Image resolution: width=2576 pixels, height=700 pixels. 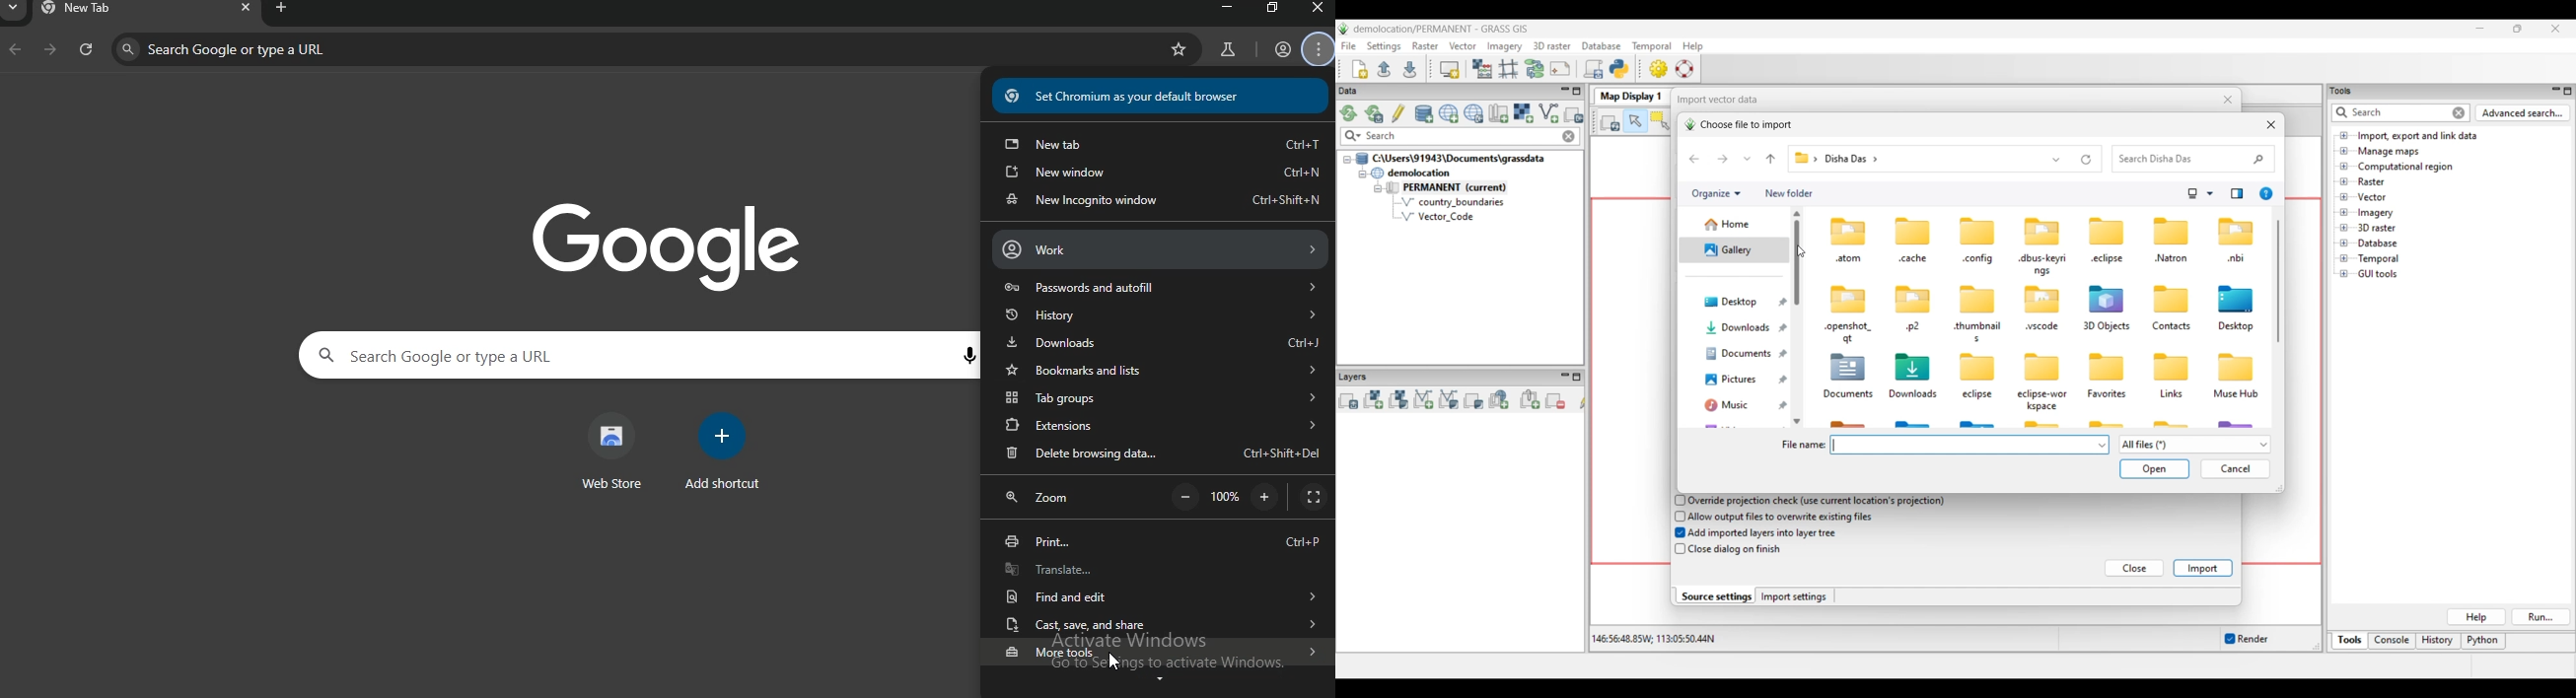 I want to click on print, so click(x=1158, y=541).